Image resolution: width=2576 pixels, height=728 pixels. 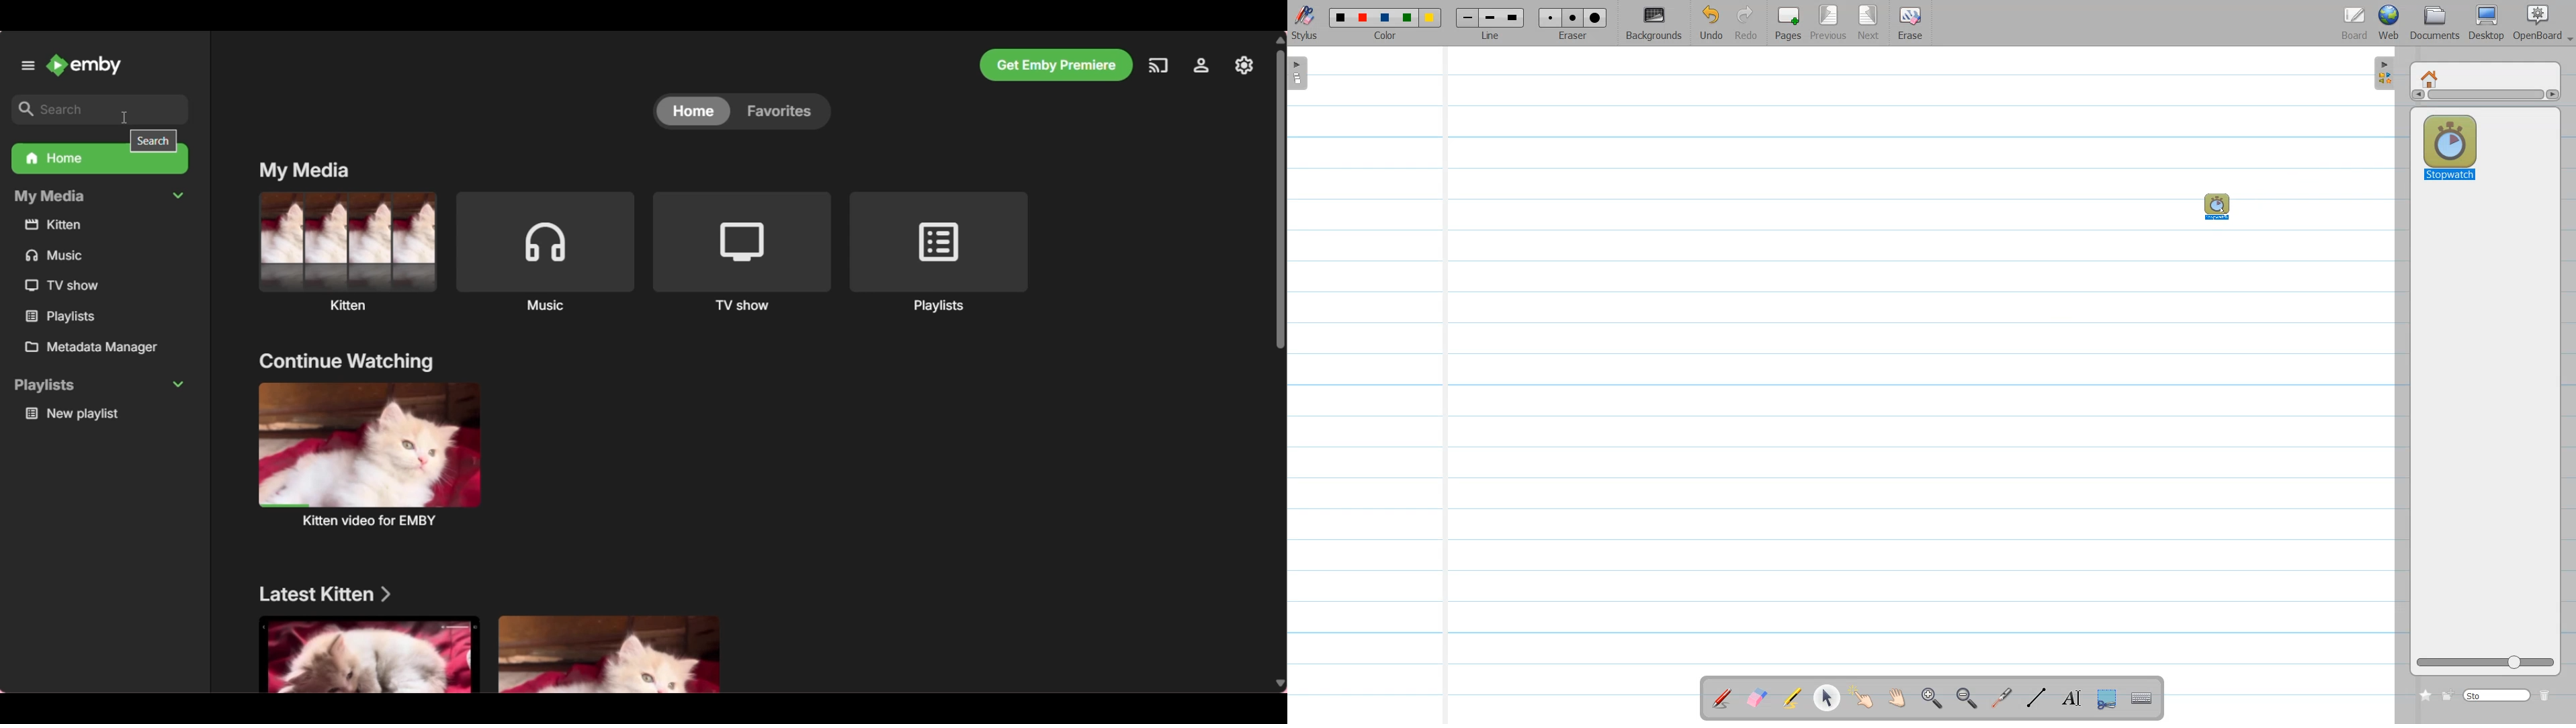 What do you see at coordinates (346, 361) in the screenshot?
I see `continue watching` at bounding box center [346, 361].